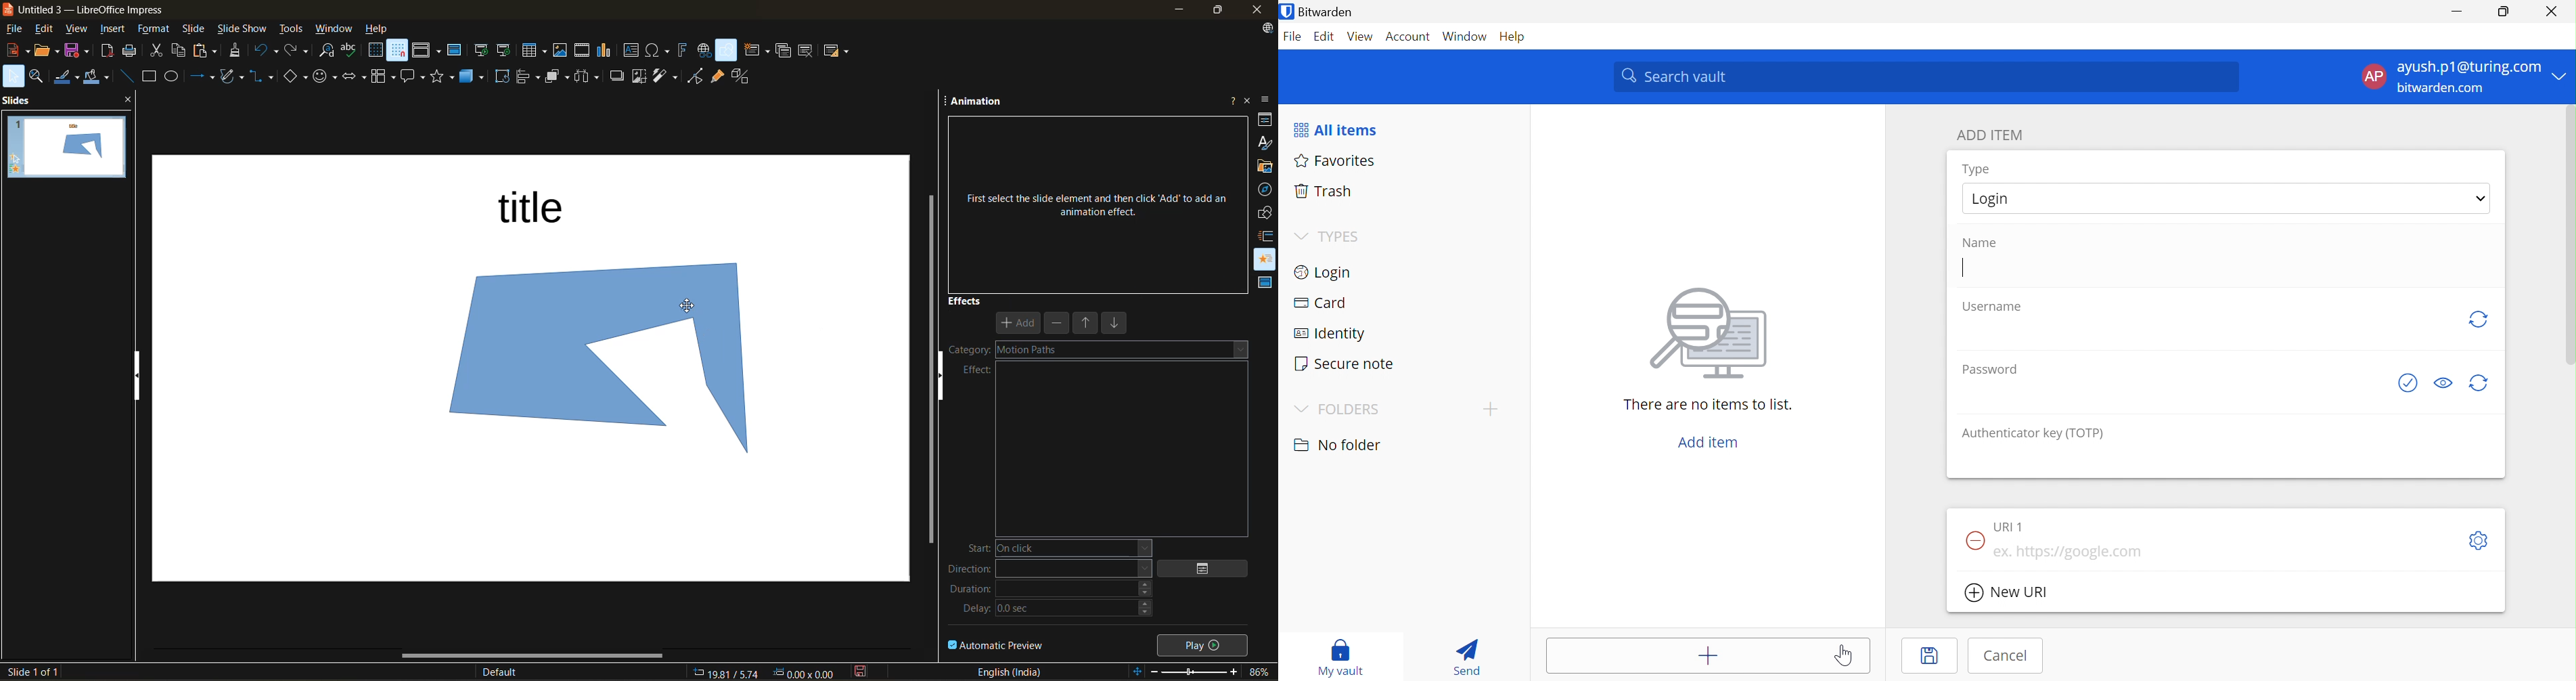 Image resolution: width=2576 pixels, height=700 pixels. What do you see at coordinates (1022, 323) in the screenshot?
I see `add` at bounding box center [1022, 323].